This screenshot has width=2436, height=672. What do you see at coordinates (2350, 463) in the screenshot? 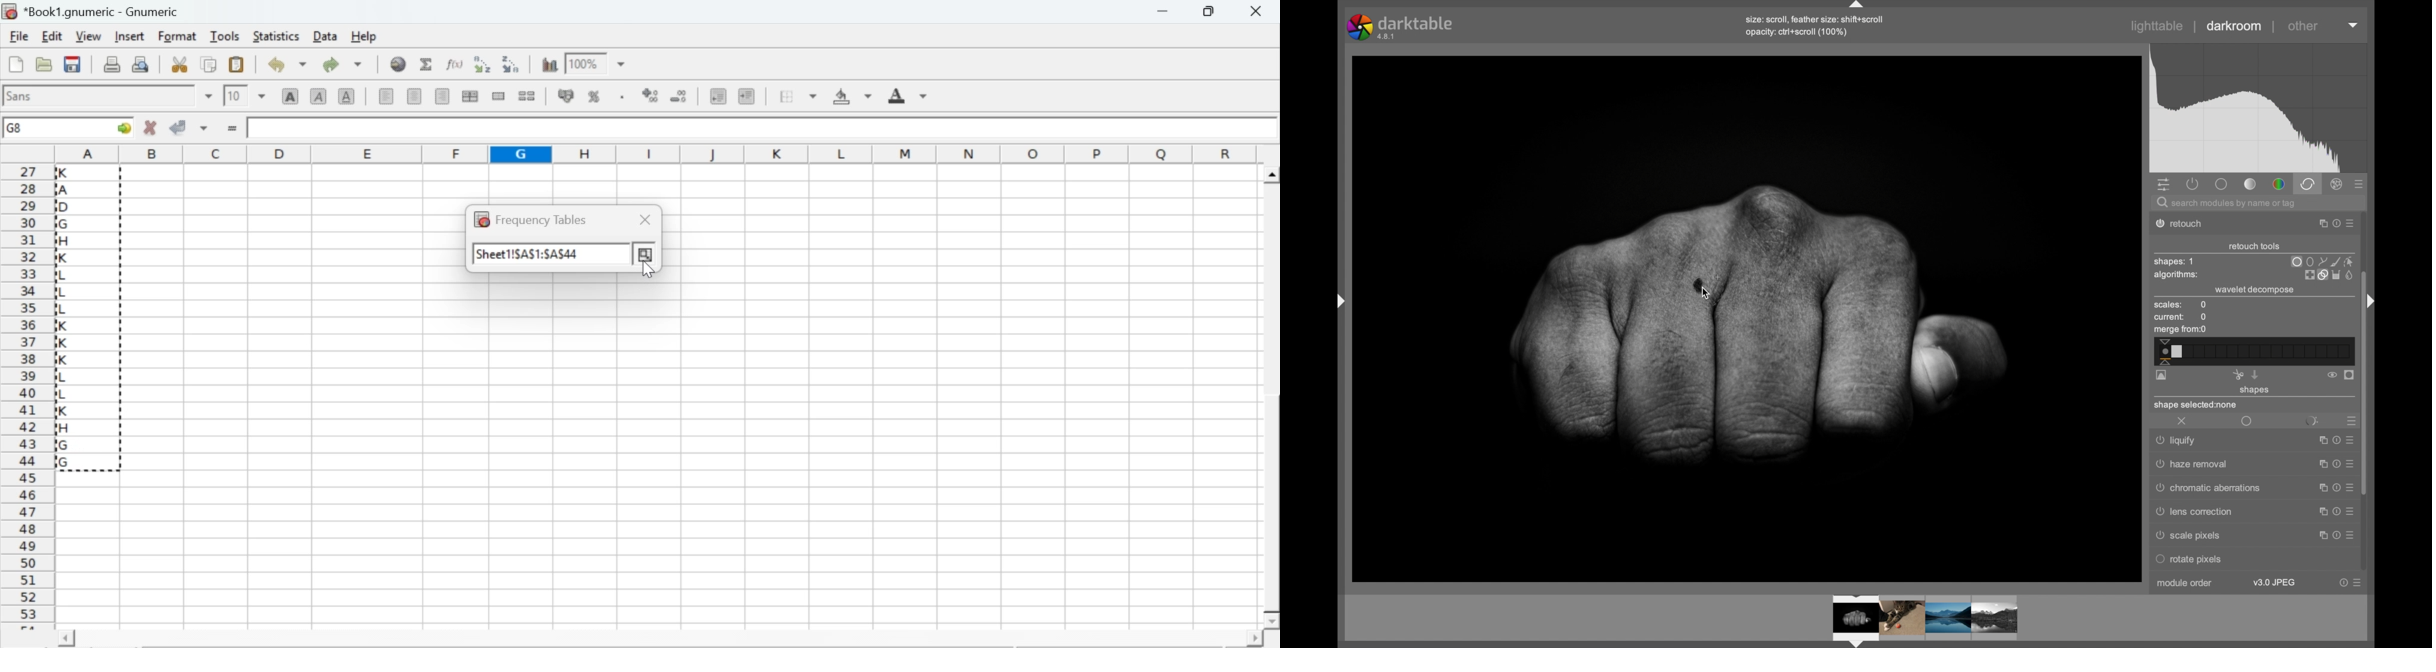
I see `more options` at bounding box center [2350, 463].